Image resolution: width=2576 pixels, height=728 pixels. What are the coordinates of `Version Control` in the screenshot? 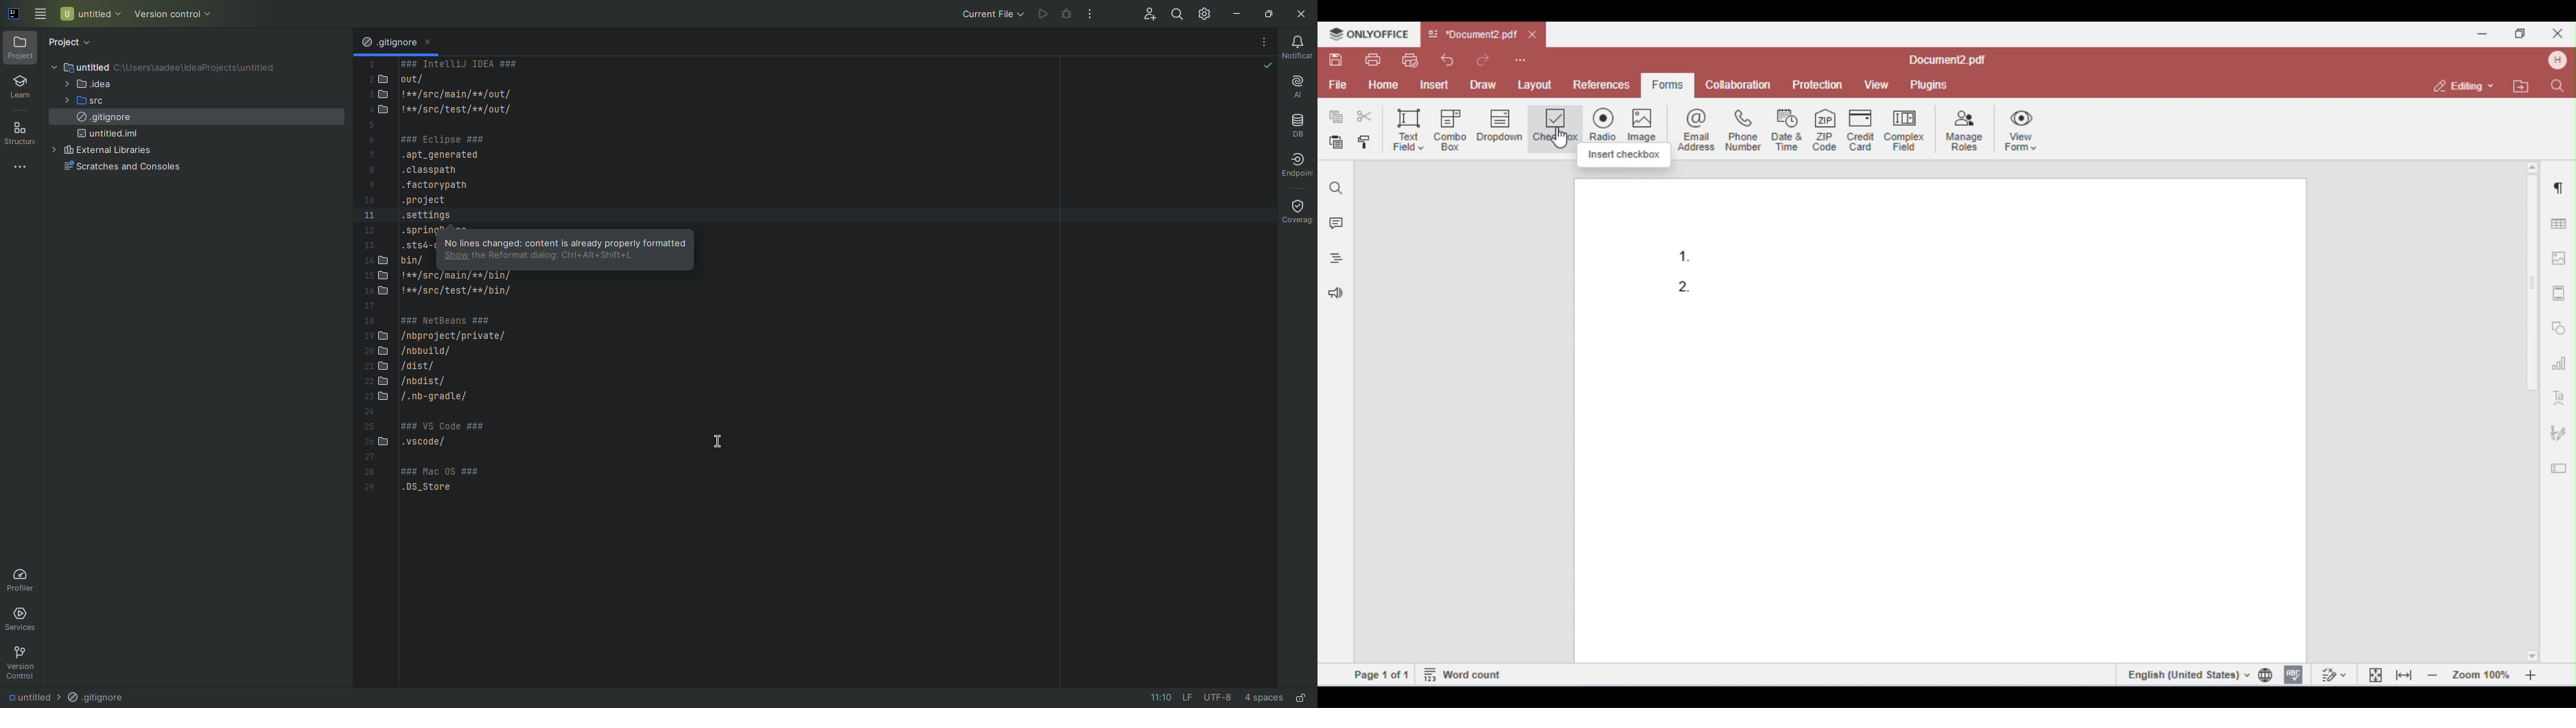 It's located at (21, 661).